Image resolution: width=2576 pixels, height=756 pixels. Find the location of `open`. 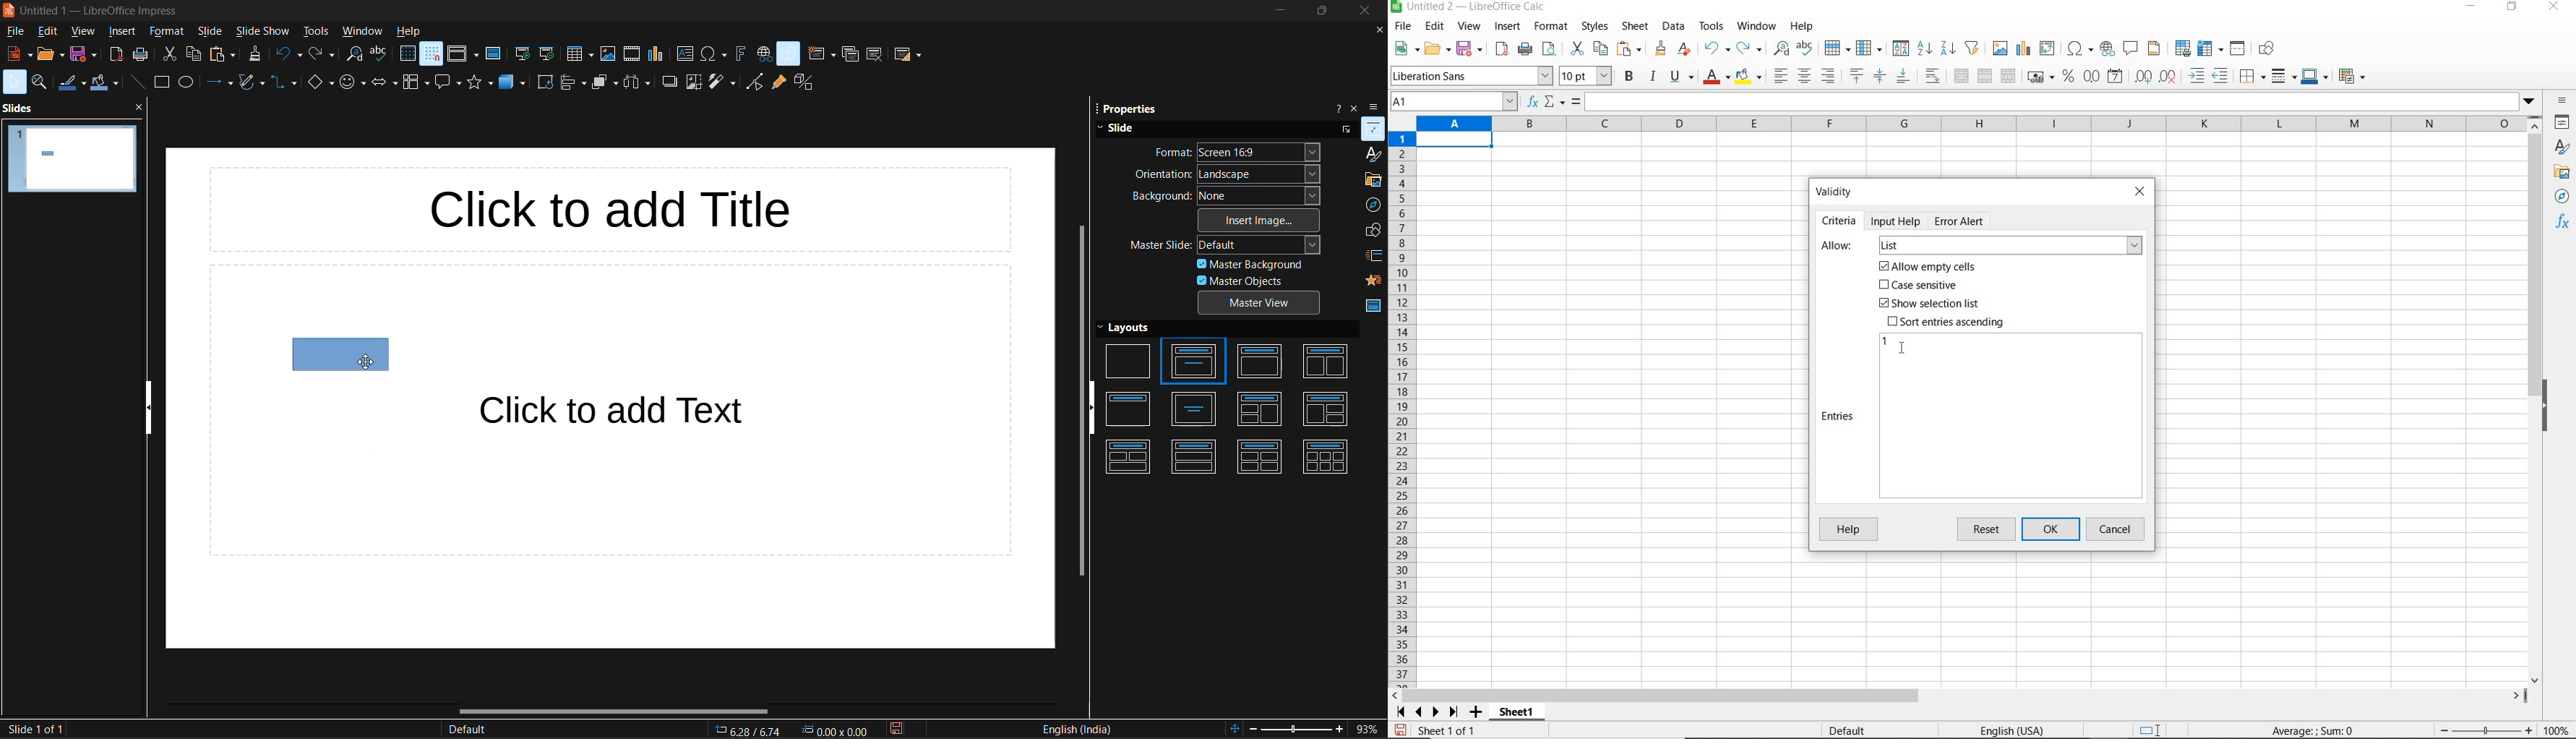

open is located at coordinates (51, 55).